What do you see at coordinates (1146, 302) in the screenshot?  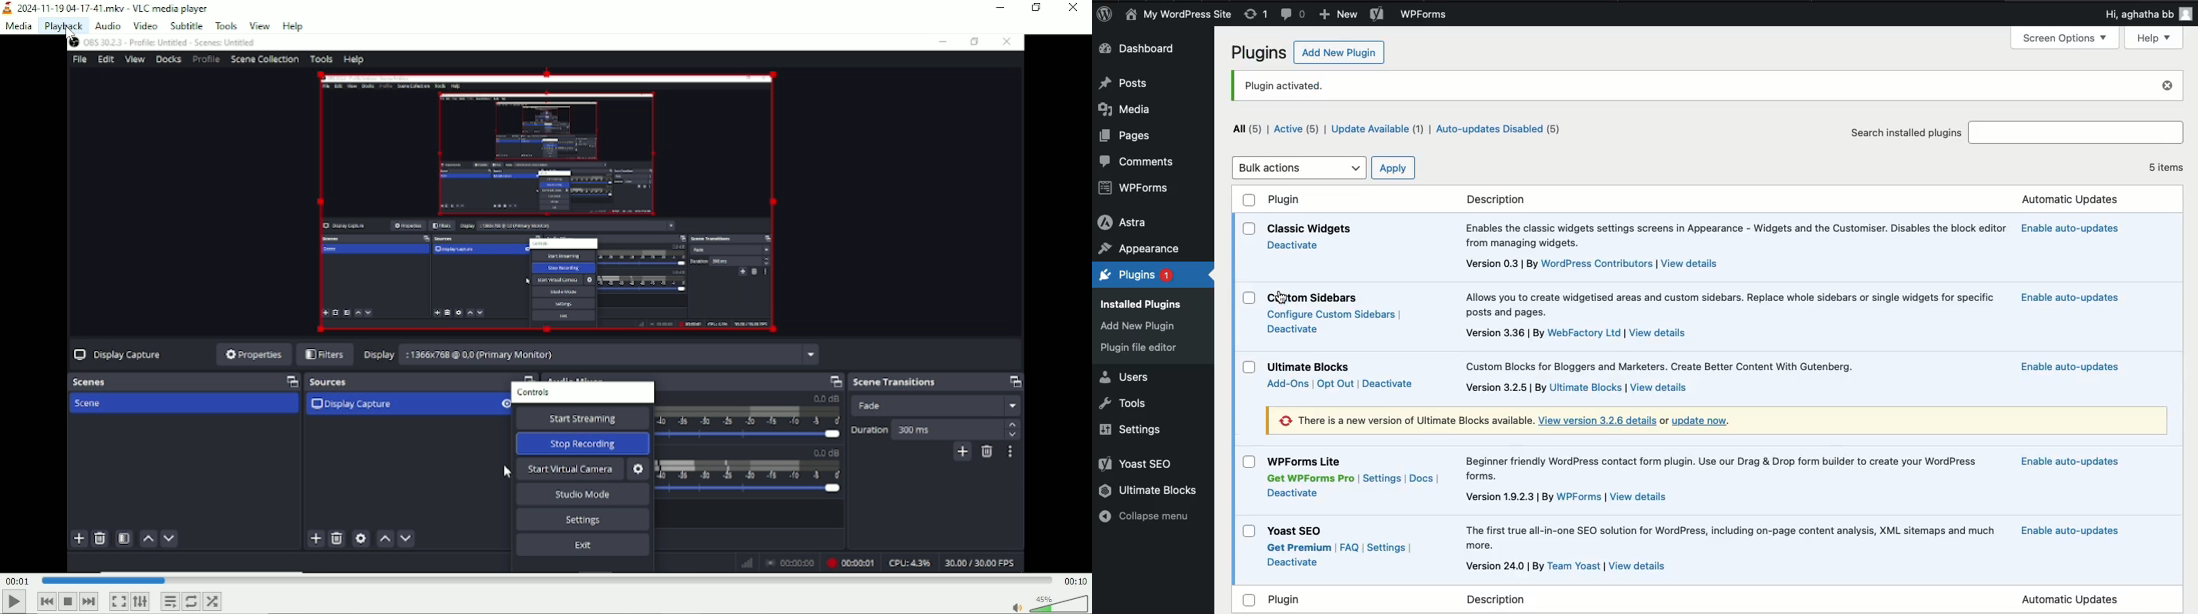 I see `Installed plugins` at bounding box center [1146, 302].